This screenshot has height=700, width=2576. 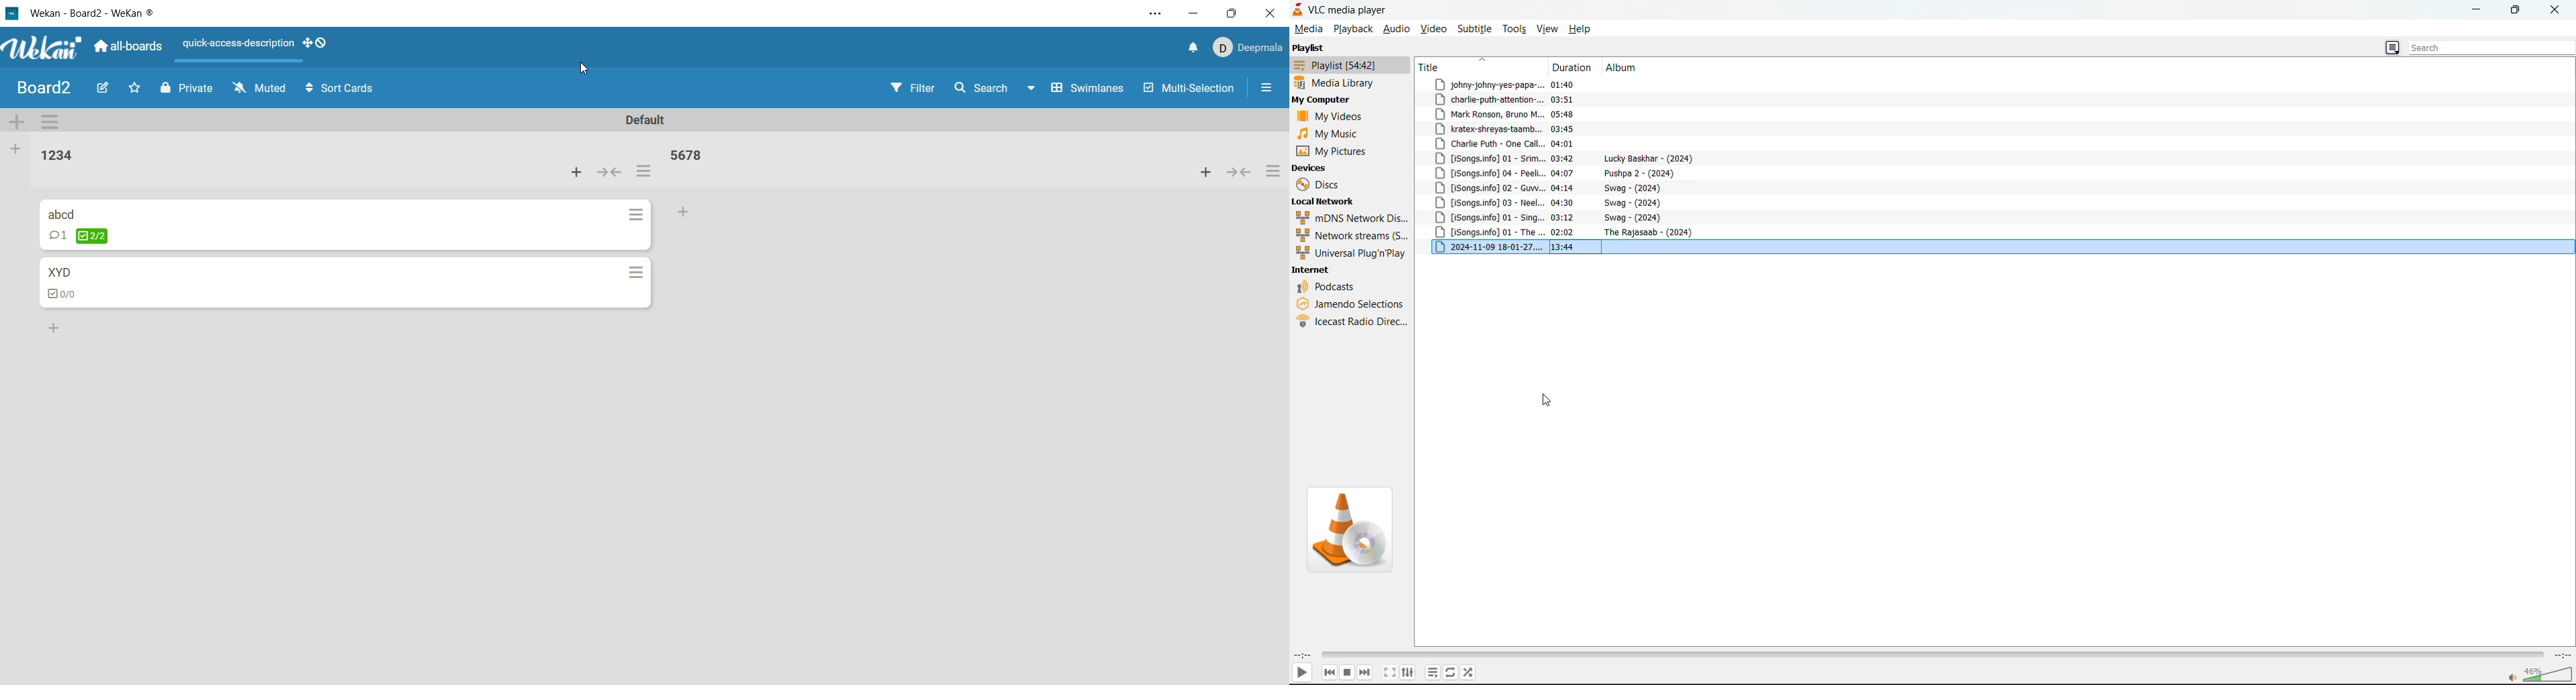 I want to click on duration, so click(x=1574, y=66).